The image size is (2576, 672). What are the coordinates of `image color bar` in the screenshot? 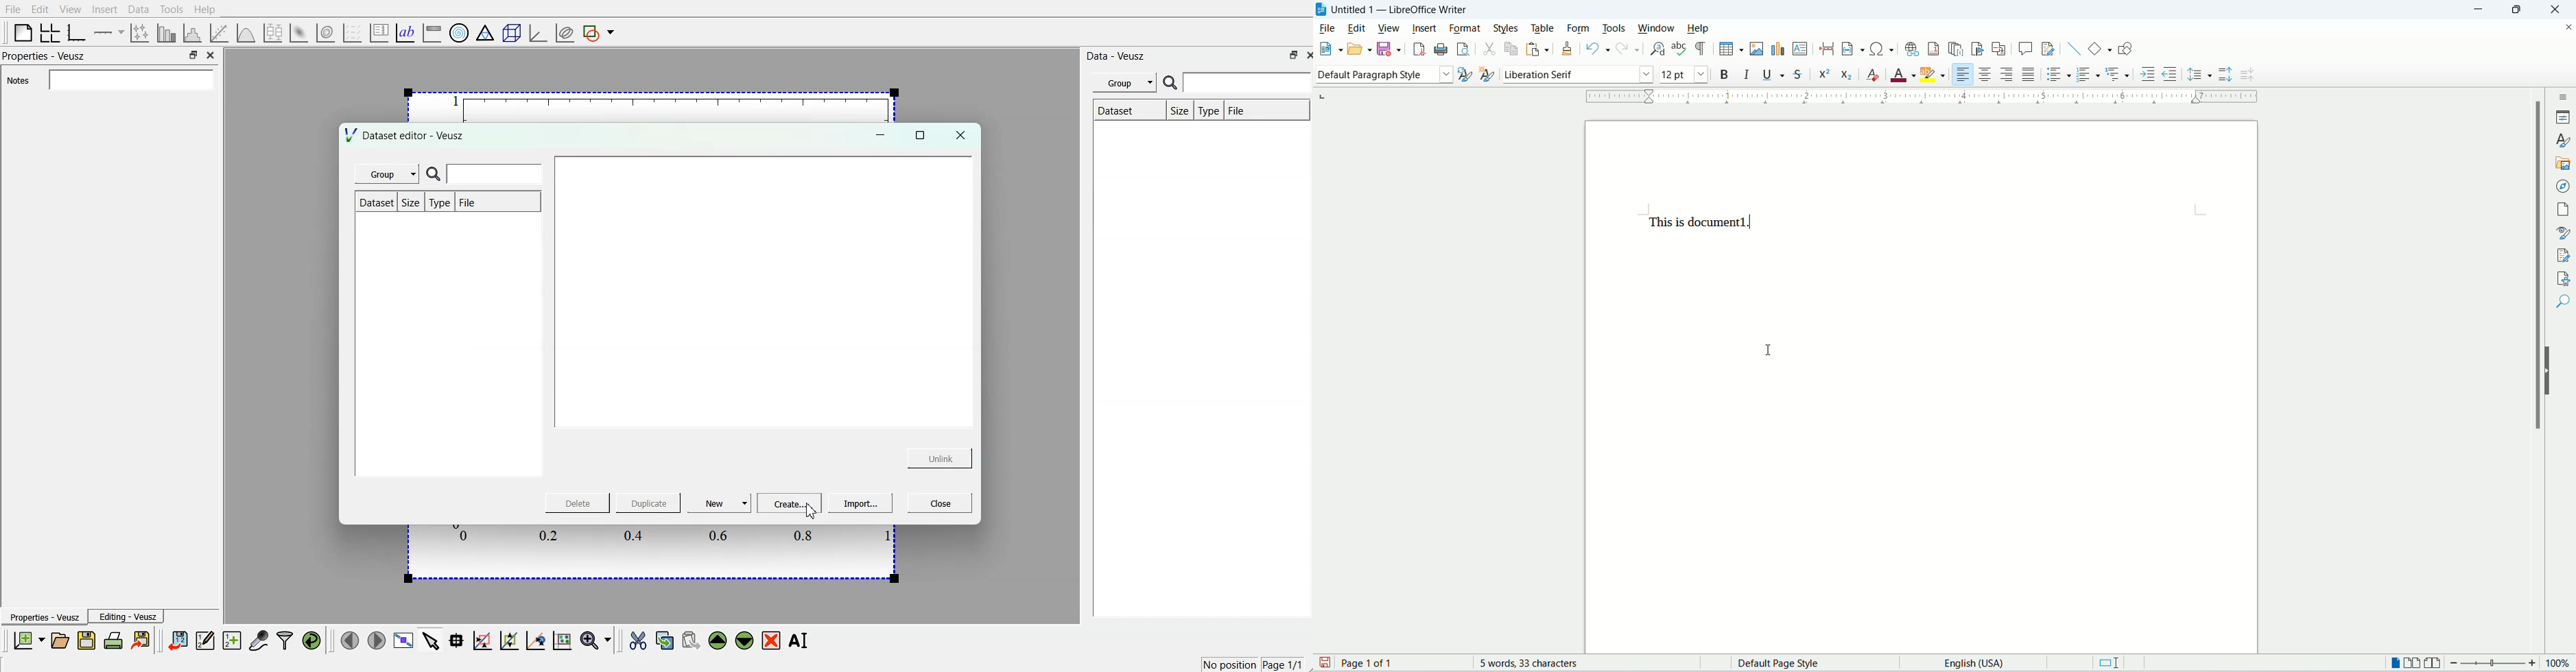 It's located at (432, 32).